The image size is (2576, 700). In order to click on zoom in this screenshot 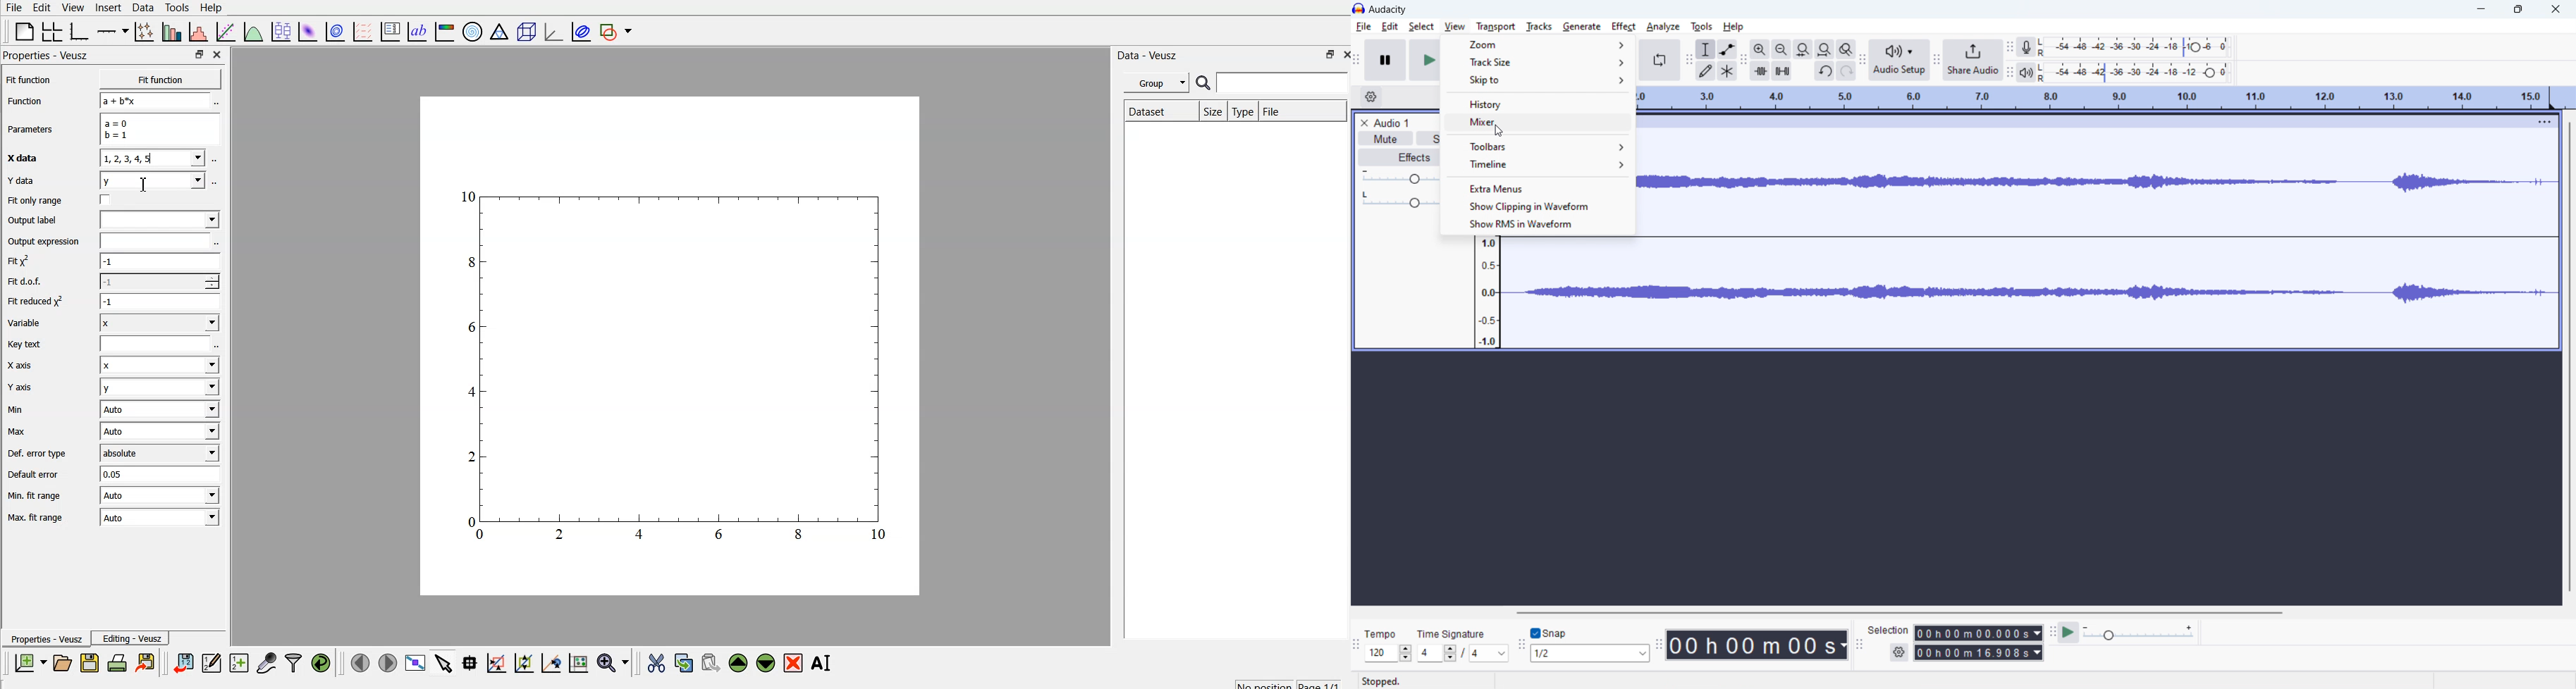, I will do `click(1538, 44)`.